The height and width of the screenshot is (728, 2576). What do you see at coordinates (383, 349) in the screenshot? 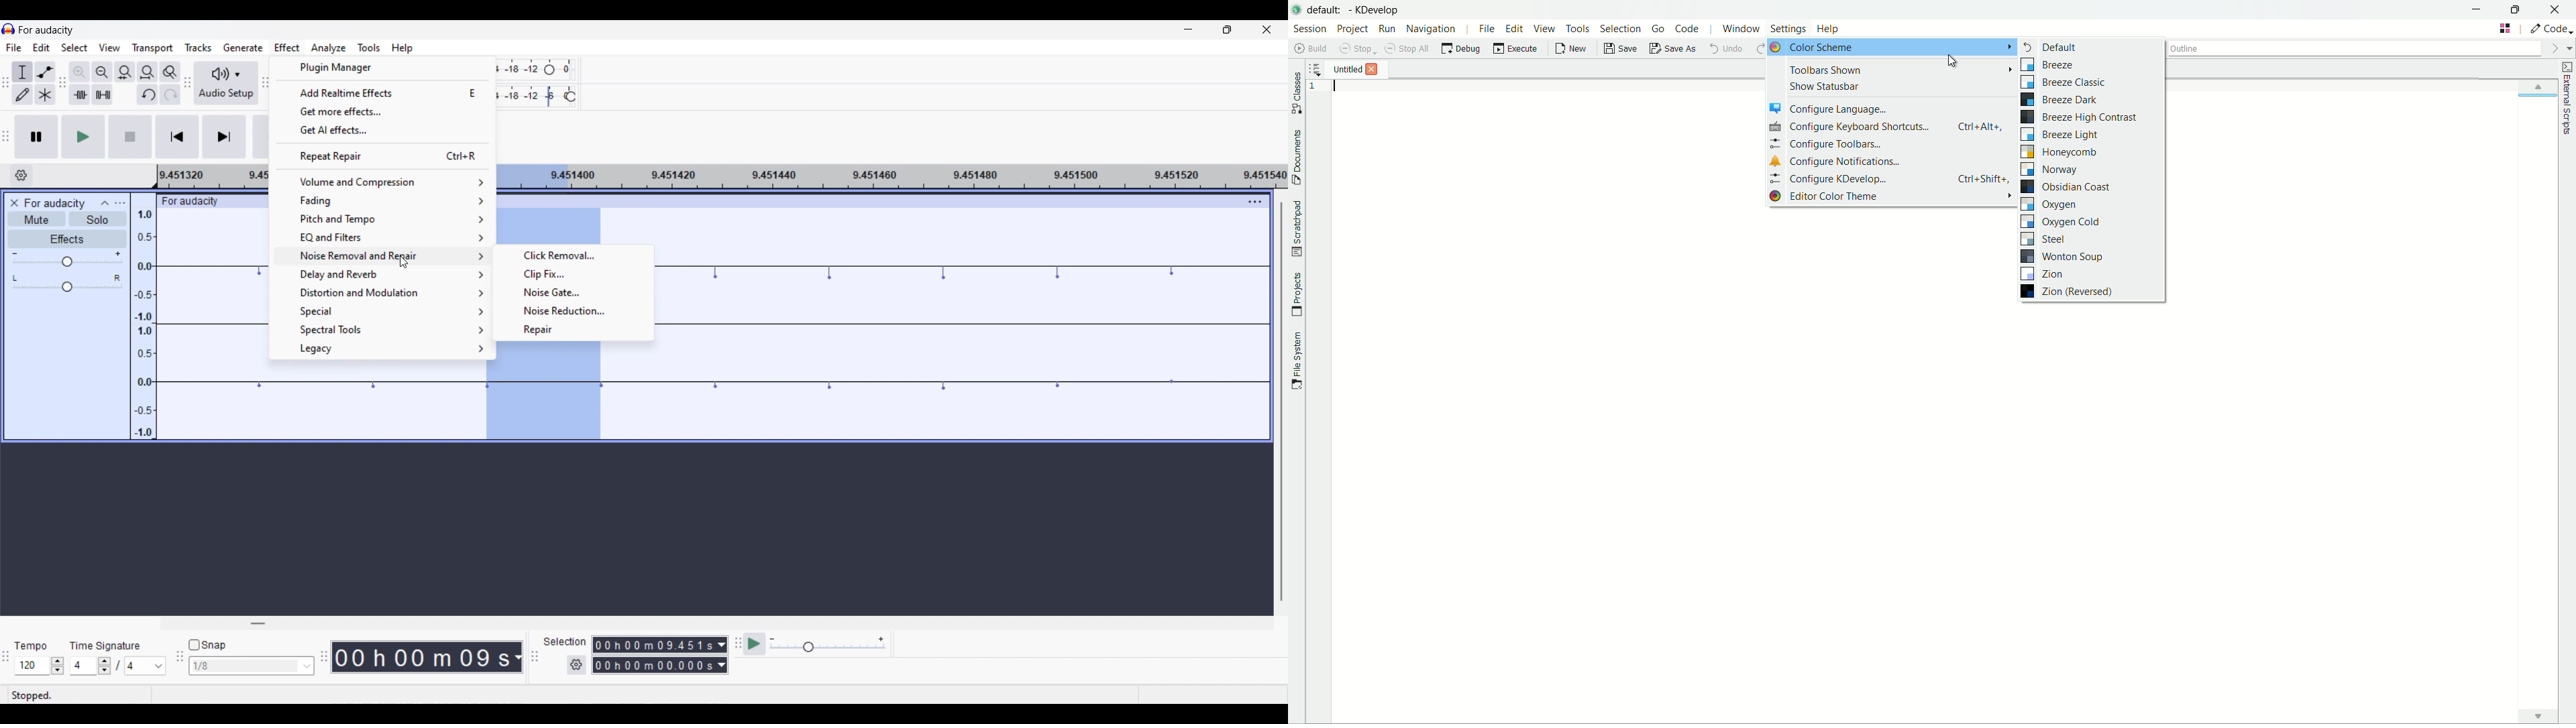
I see `Legacy options` at bounding box center [383, 349].